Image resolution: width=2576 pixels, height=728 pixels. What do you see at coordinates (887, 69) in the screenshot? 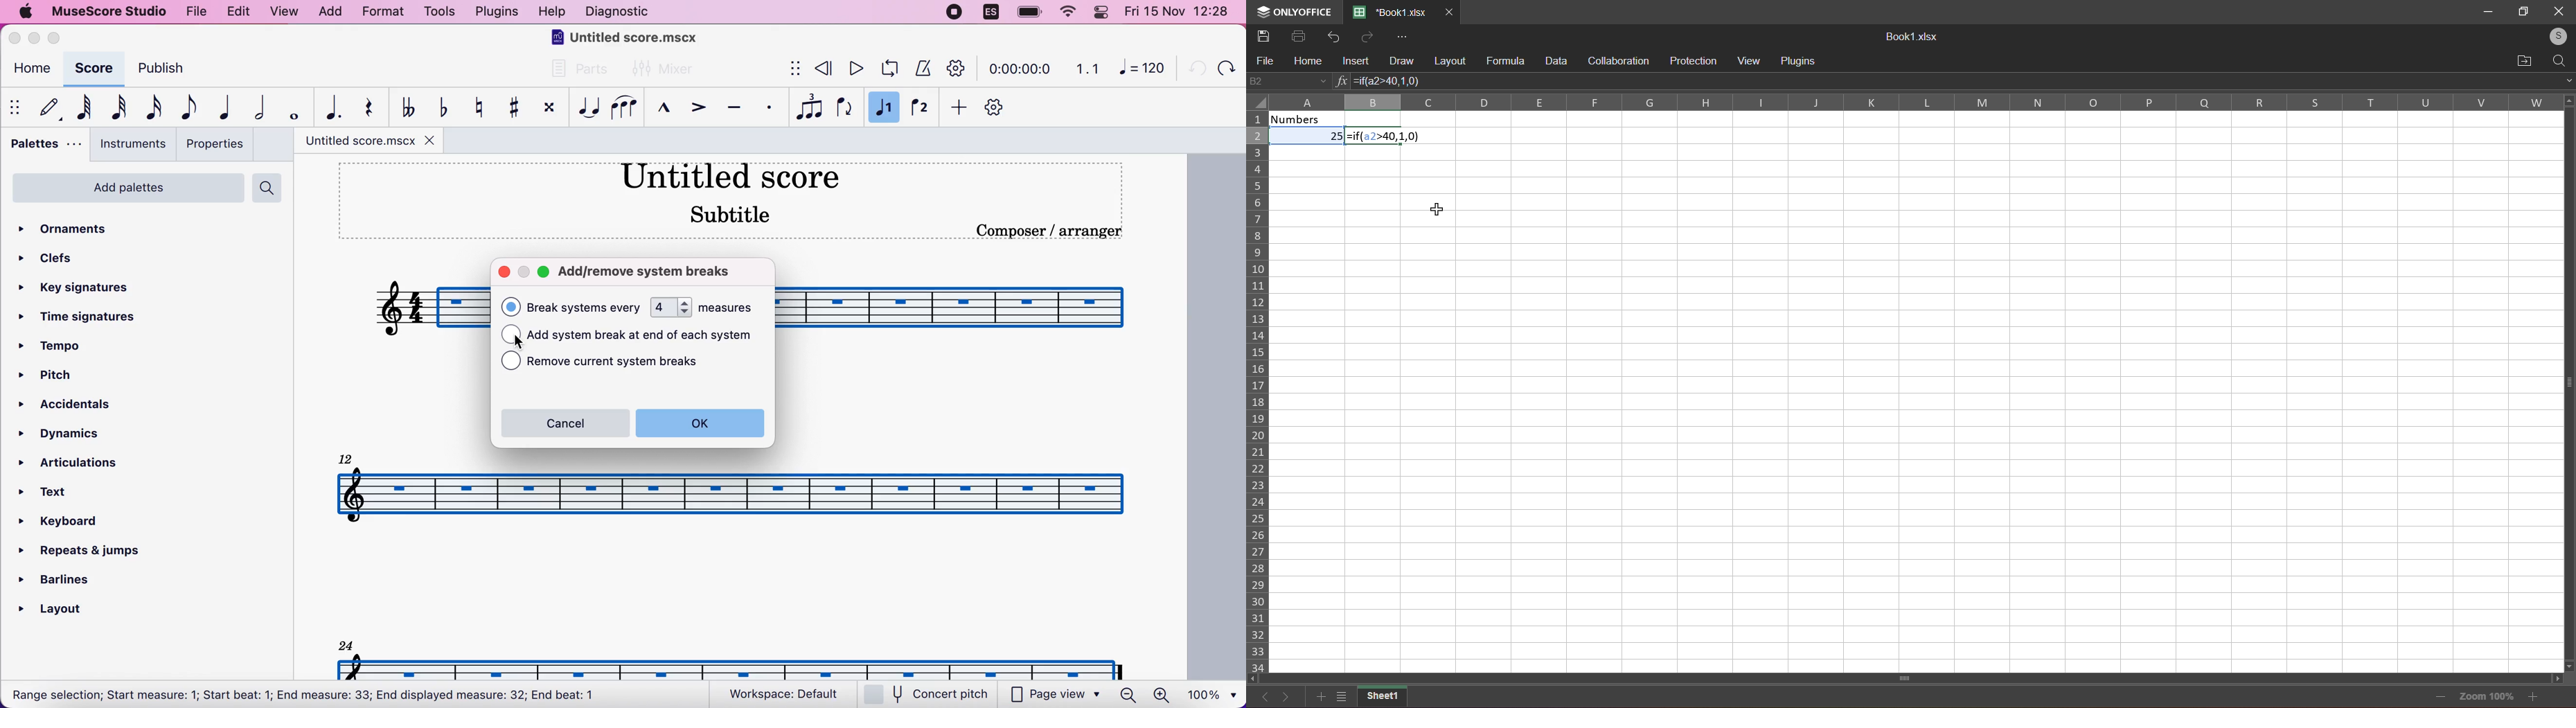
I see `playback loop` at bounding box center [887, 69].